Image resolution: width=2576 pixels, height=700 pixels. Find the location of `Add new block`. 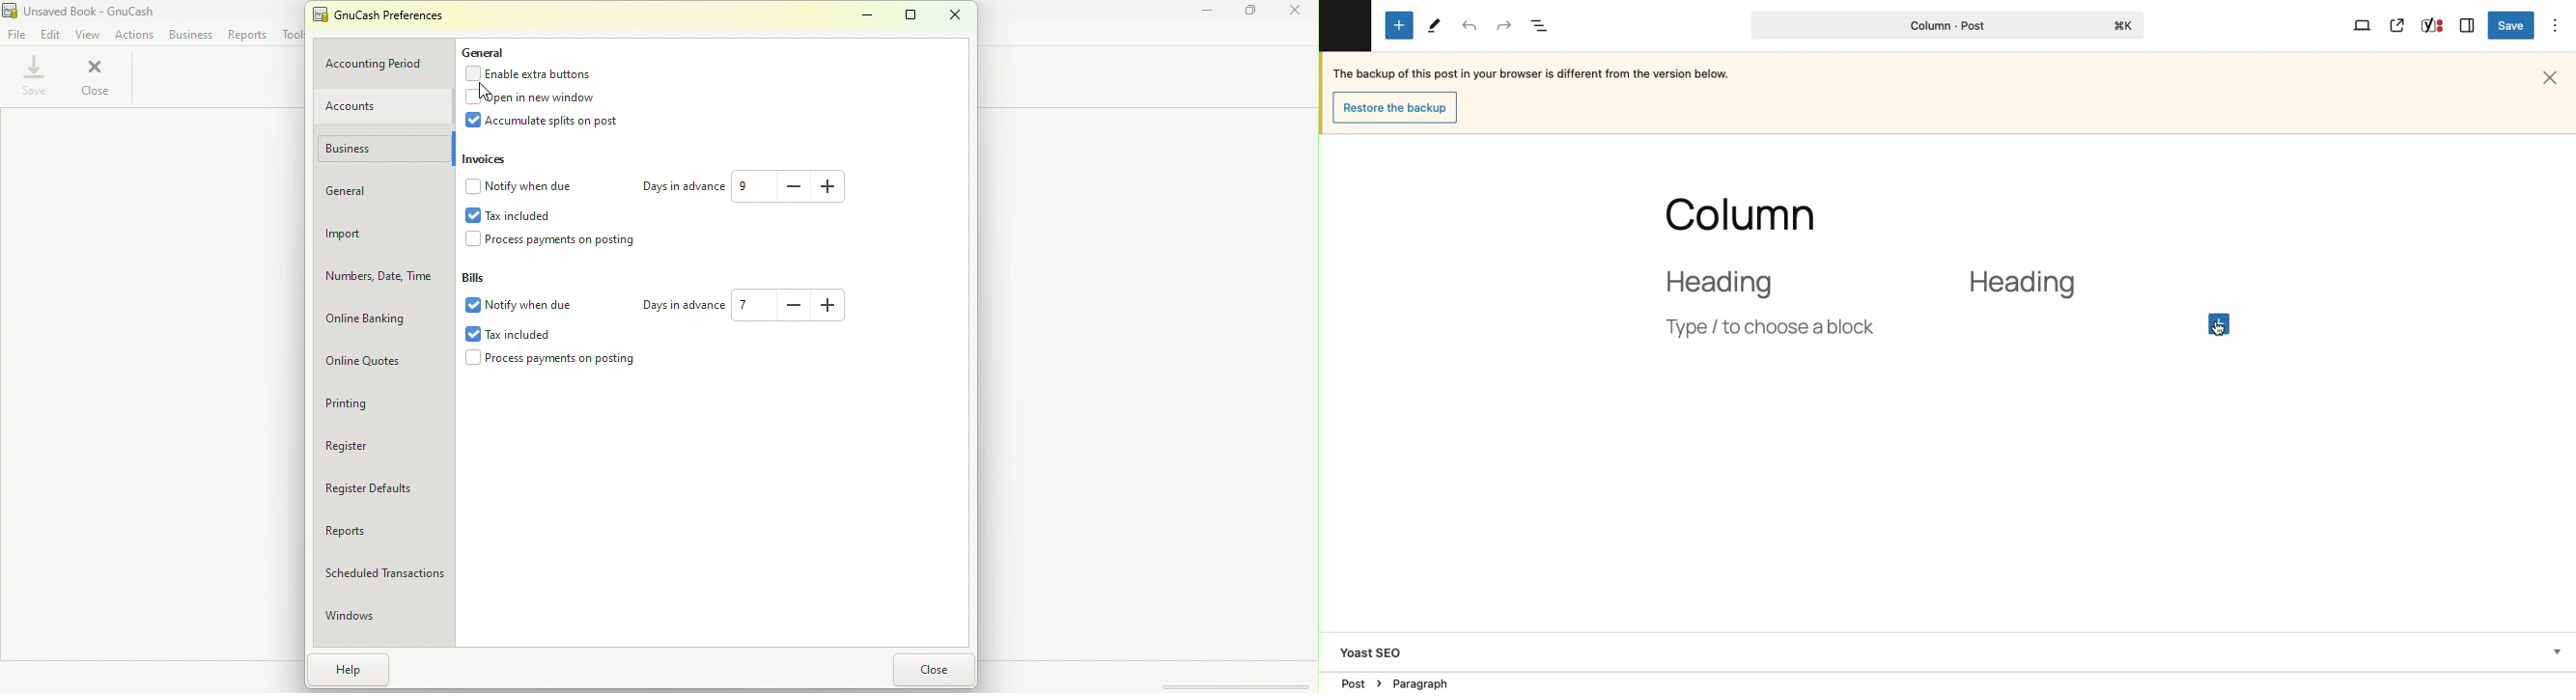

Add new block is located at coordinates (1399, 26).